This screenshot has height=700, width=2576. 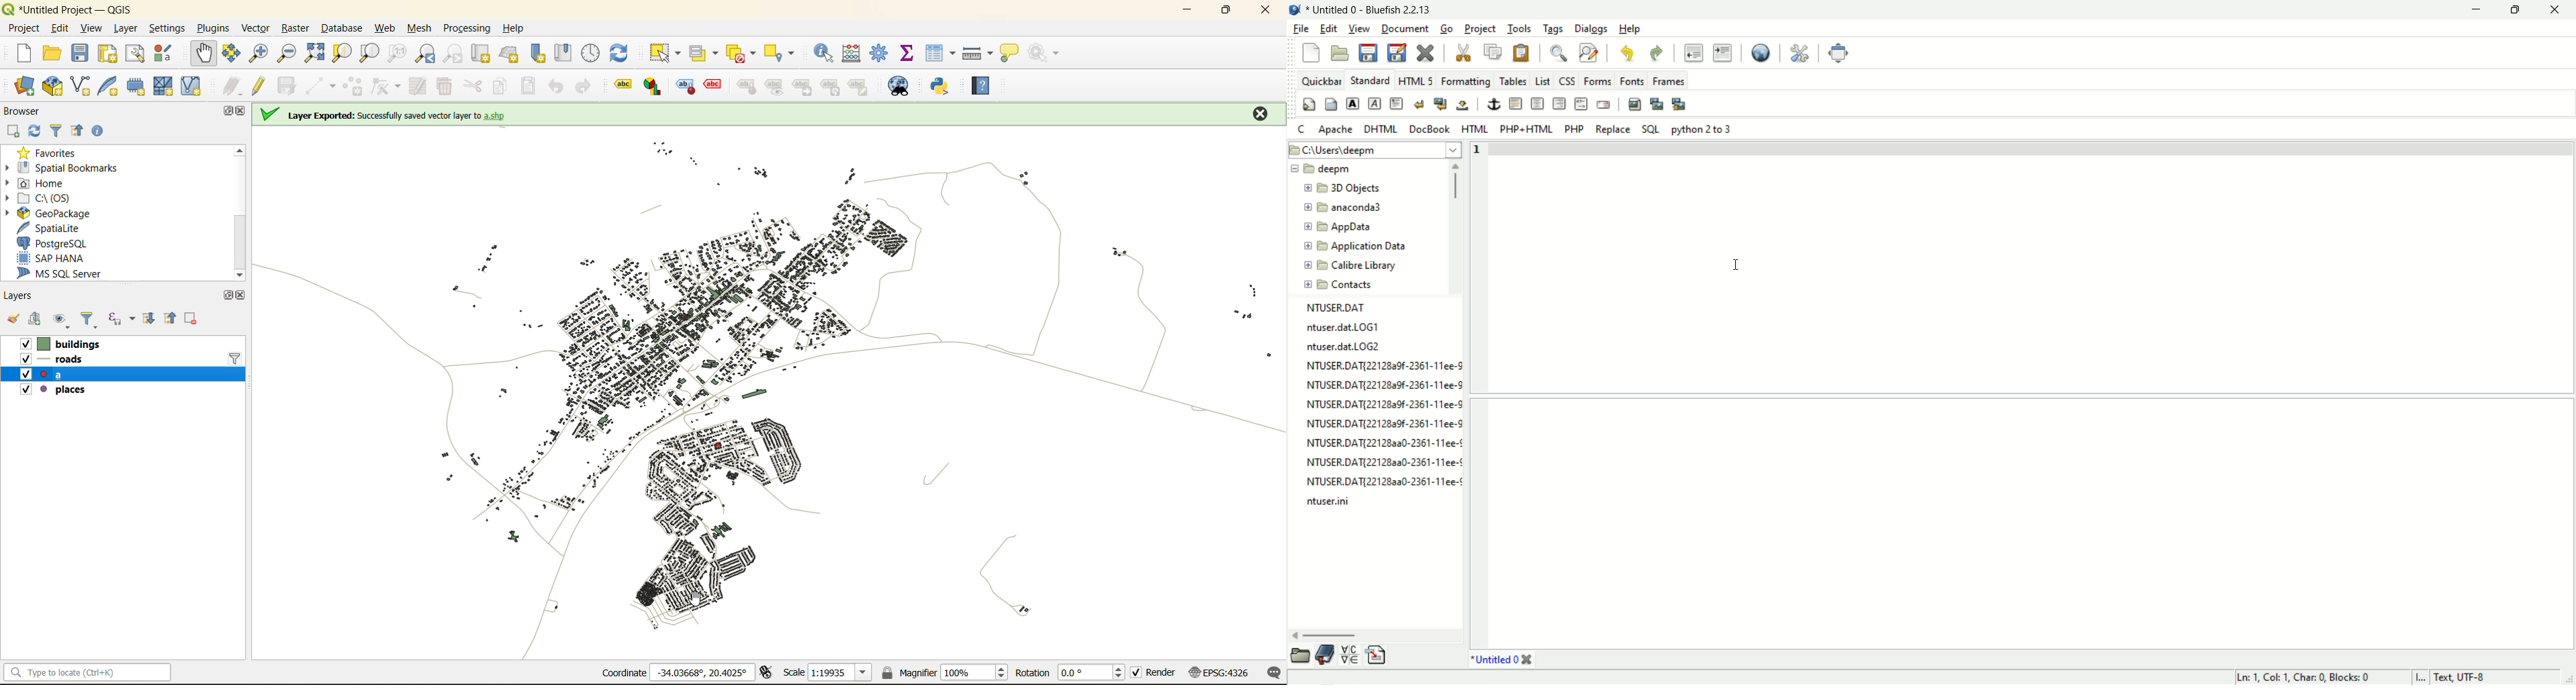 What do you see at coordinates (1397, 52) in the screenshot?
I see `save as` at bounding box center [1397, 52].